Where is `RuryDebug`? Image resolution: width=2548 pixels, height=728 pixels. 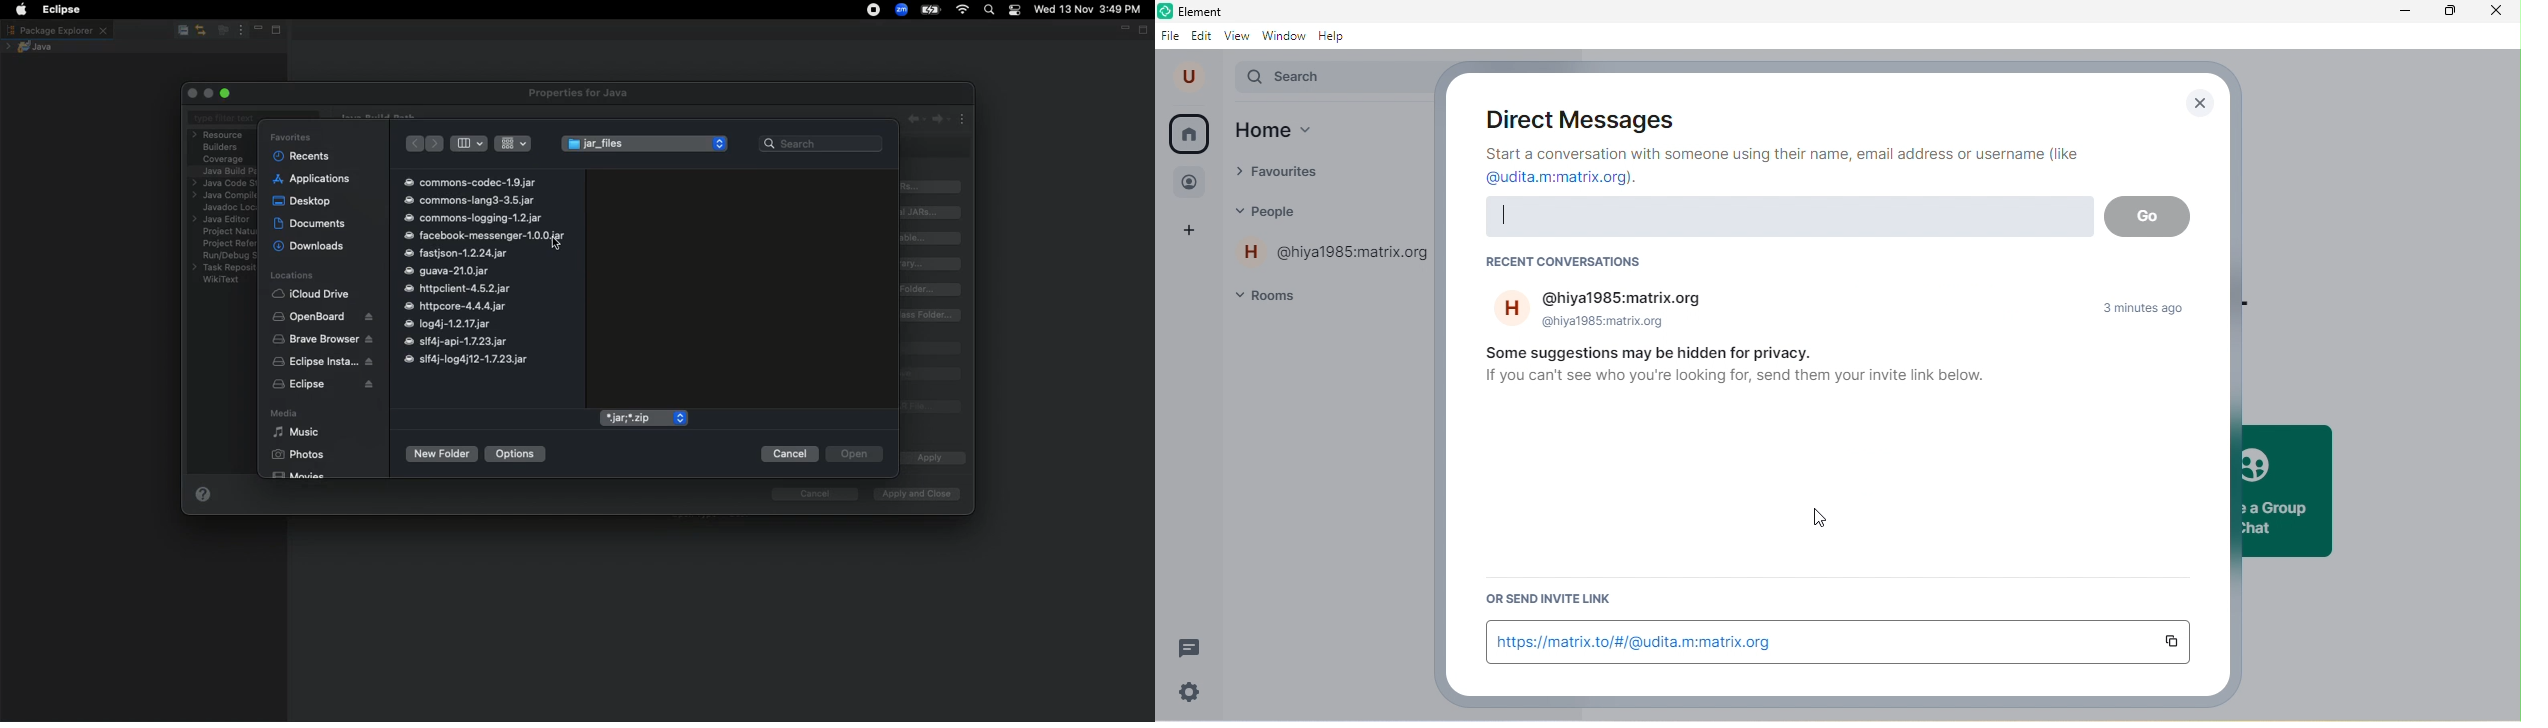 RuryDebug is located at coordinates (229, 258).